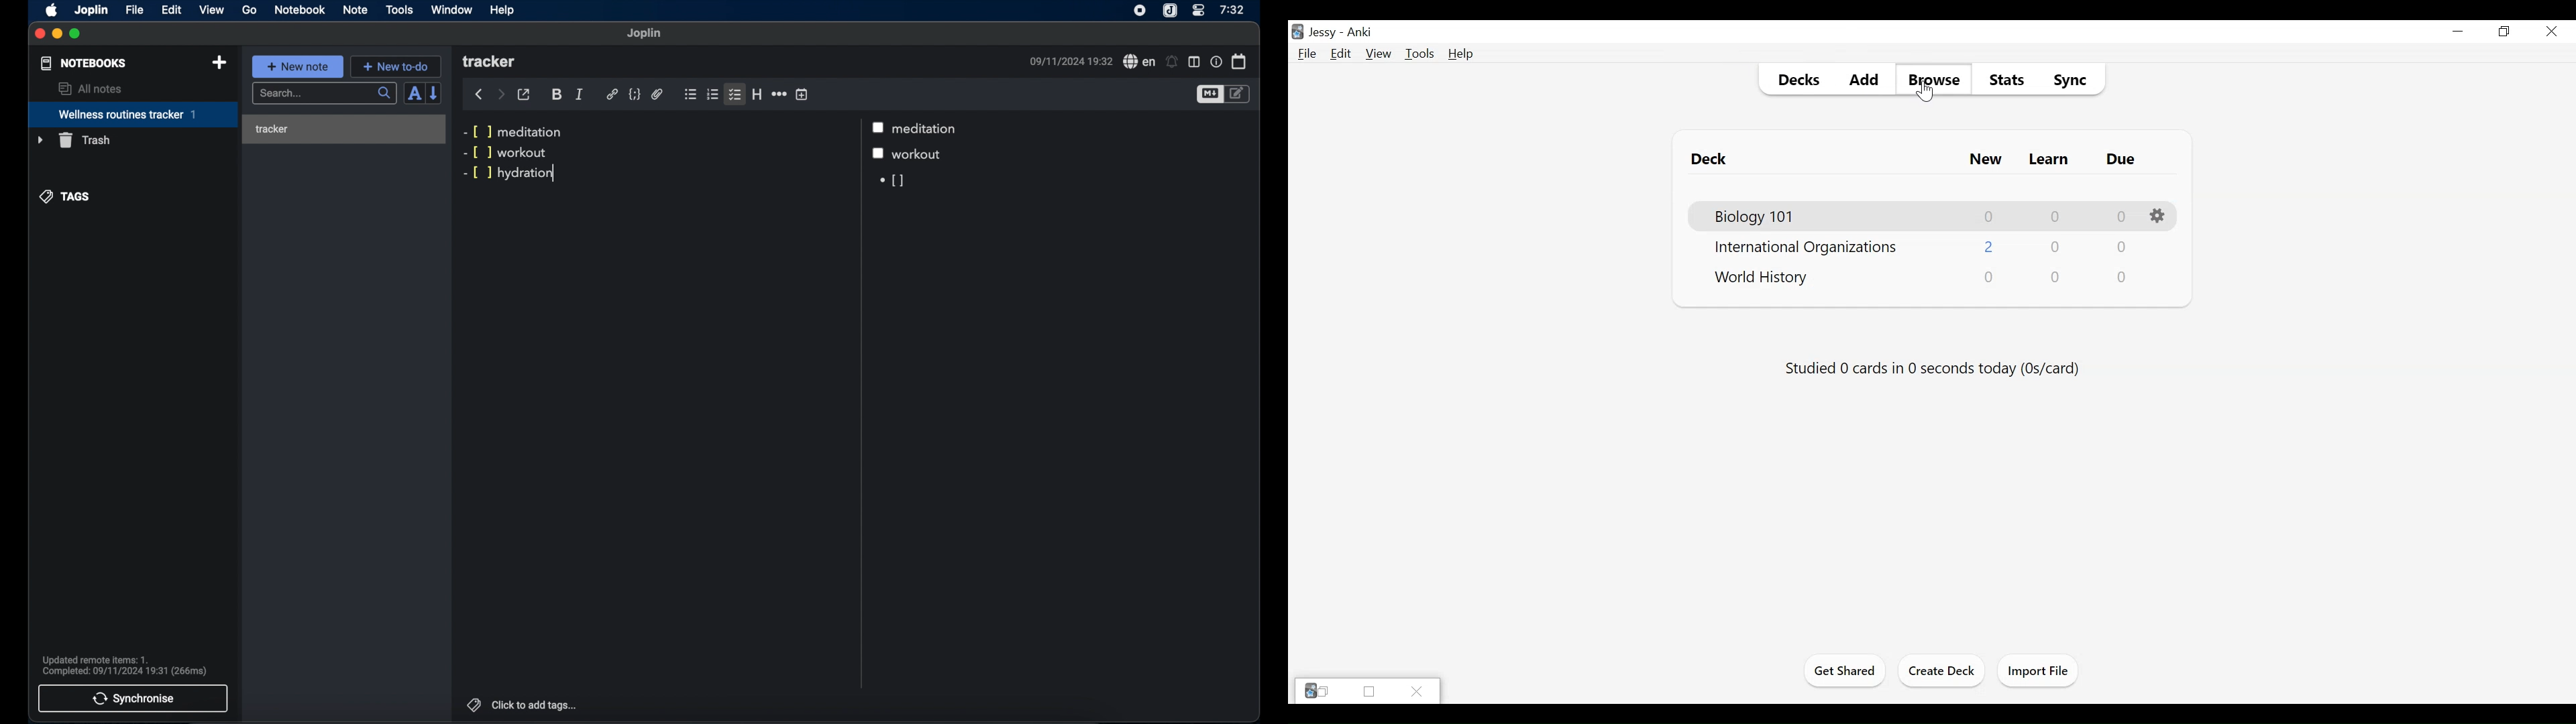 The height and width of the screenshot is (728, 2576). Describe the element at coordinates (657, 95) in the screenshot. I see `attach file` at that location.